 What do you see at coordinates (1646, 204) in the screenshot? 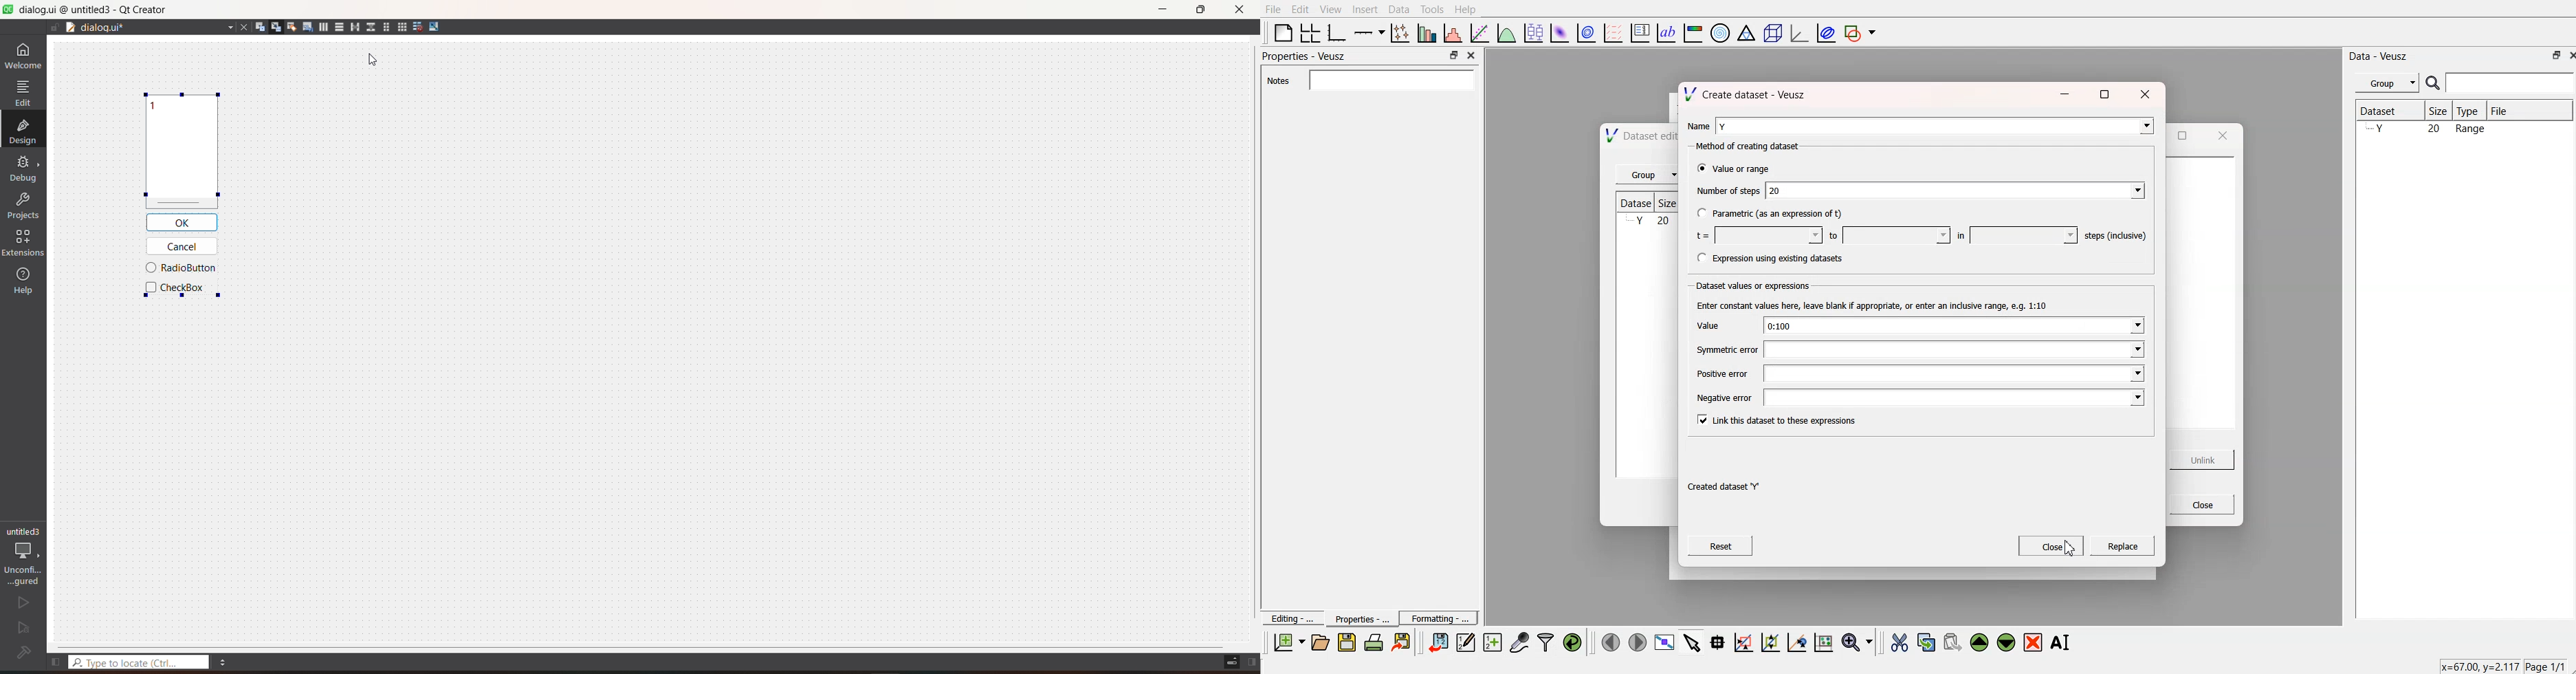
I see `Dataset | Siz` at bounding box center [1646, 204].